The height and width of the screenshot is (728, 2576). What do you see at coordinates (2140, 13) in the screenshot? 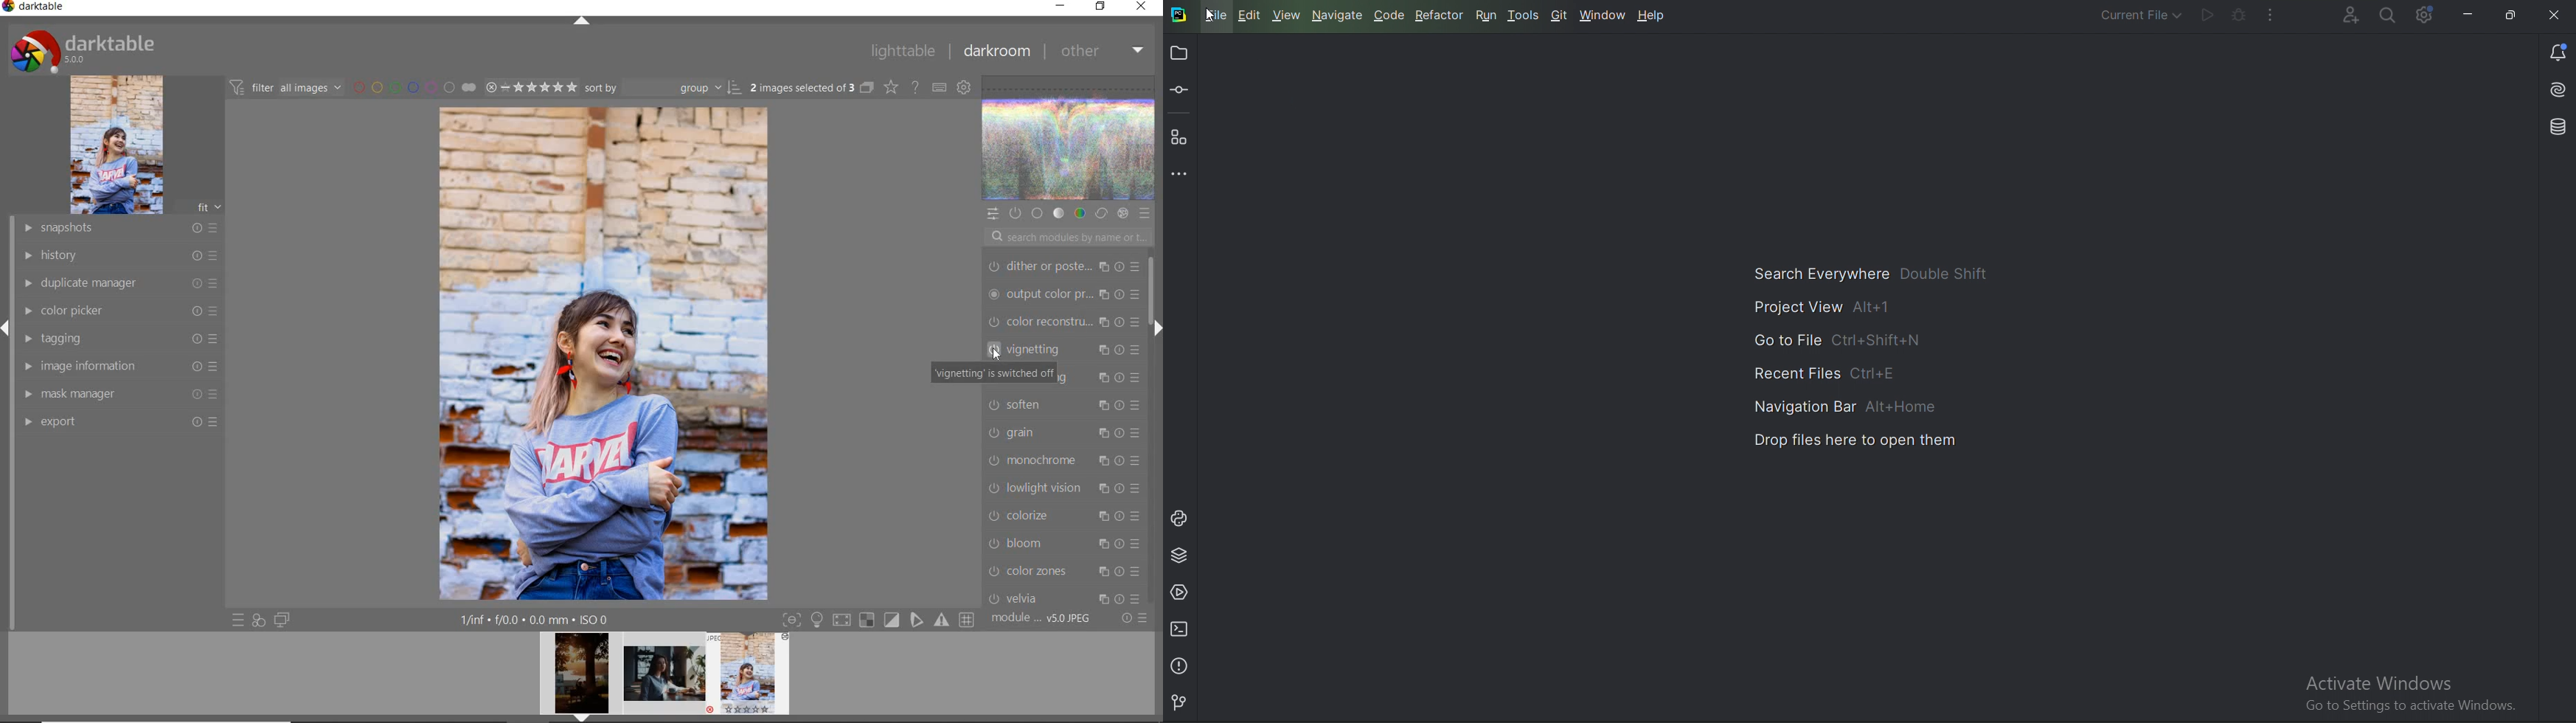
I see `Current file` at bounding box center [2140, 13].